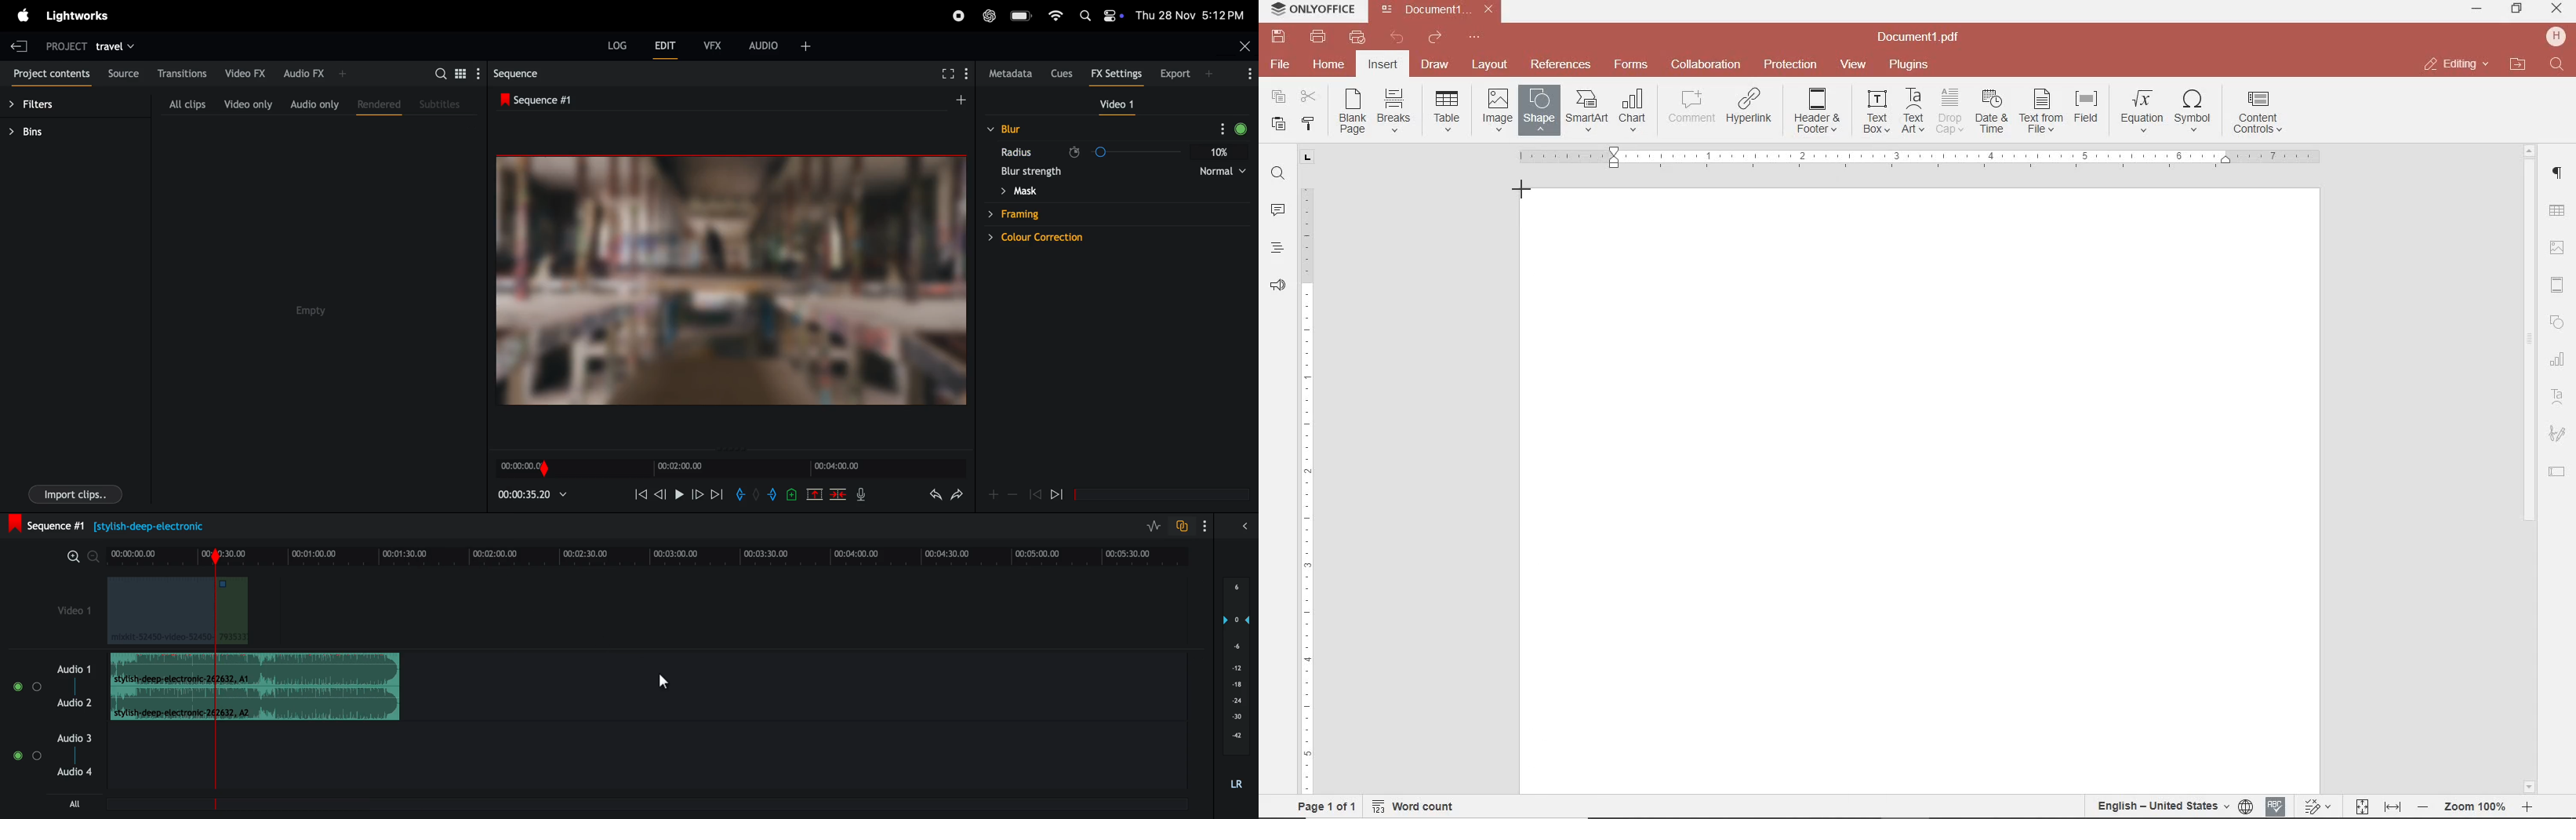 The image size is (2576, 840). I want to click on tab stop, so click(1308, 156).